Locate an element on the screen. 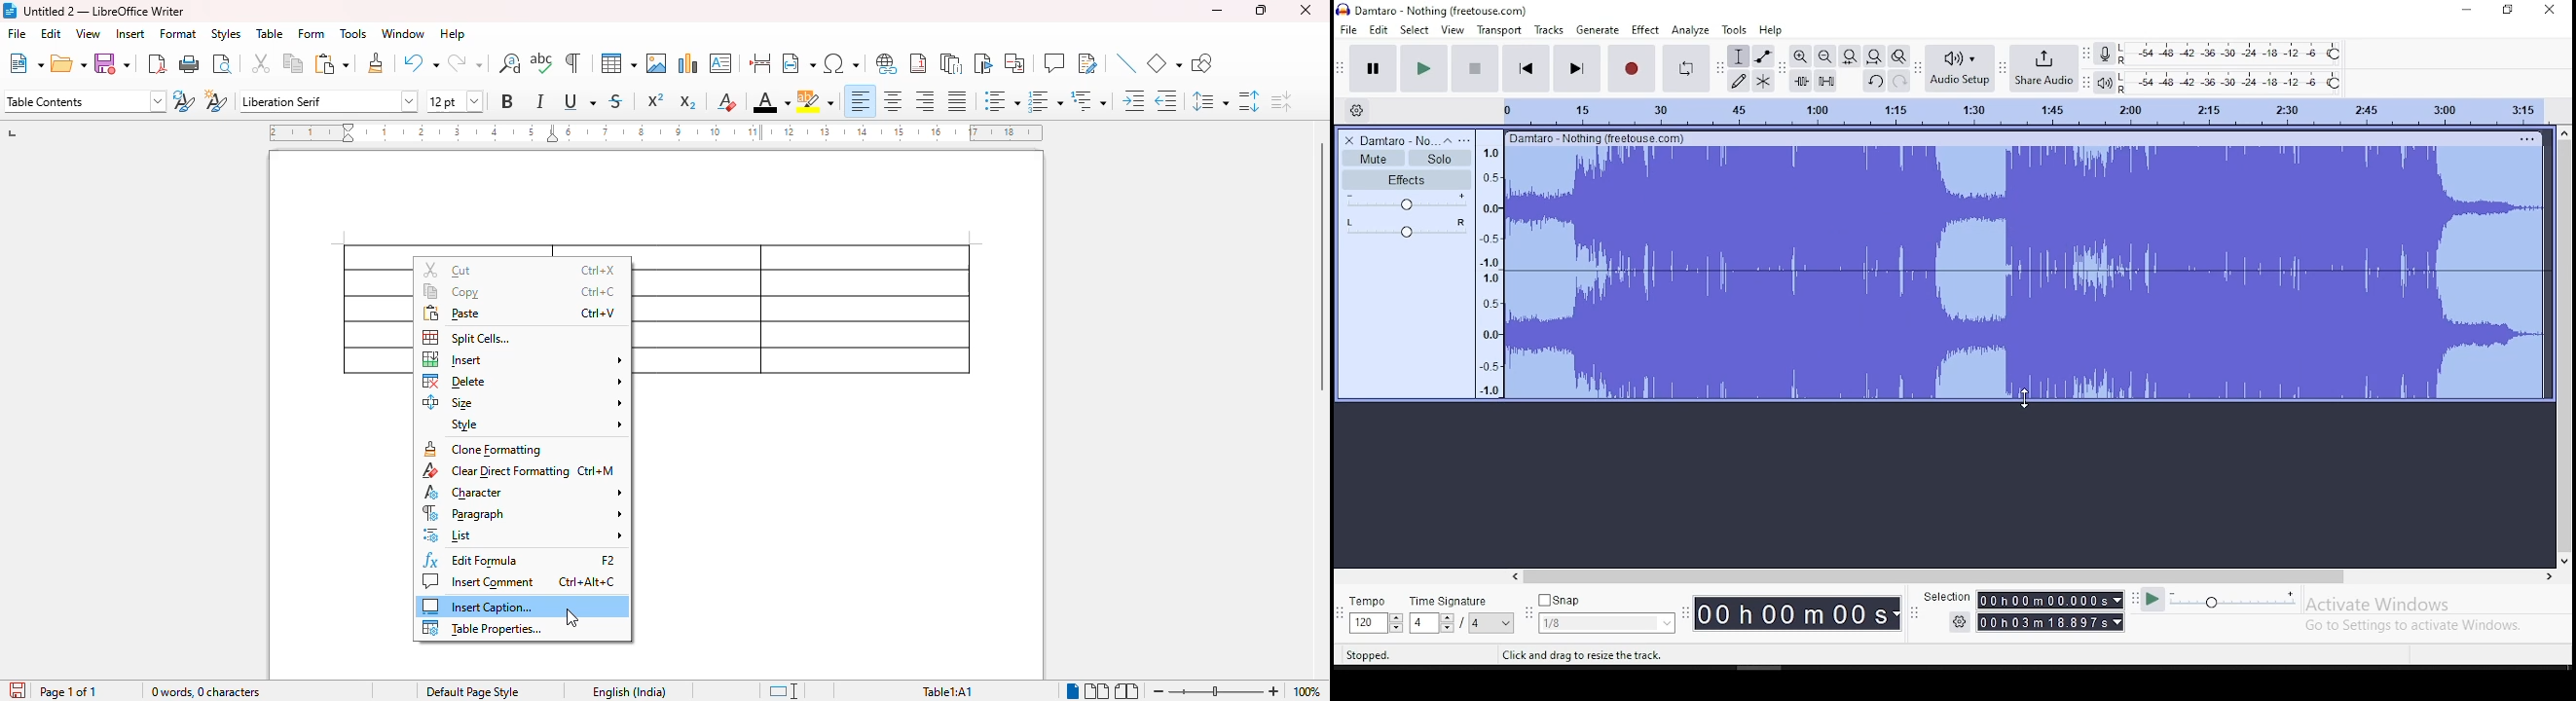 The image size is (2576, 728). Drop down is located at coordinates (2117, 622).